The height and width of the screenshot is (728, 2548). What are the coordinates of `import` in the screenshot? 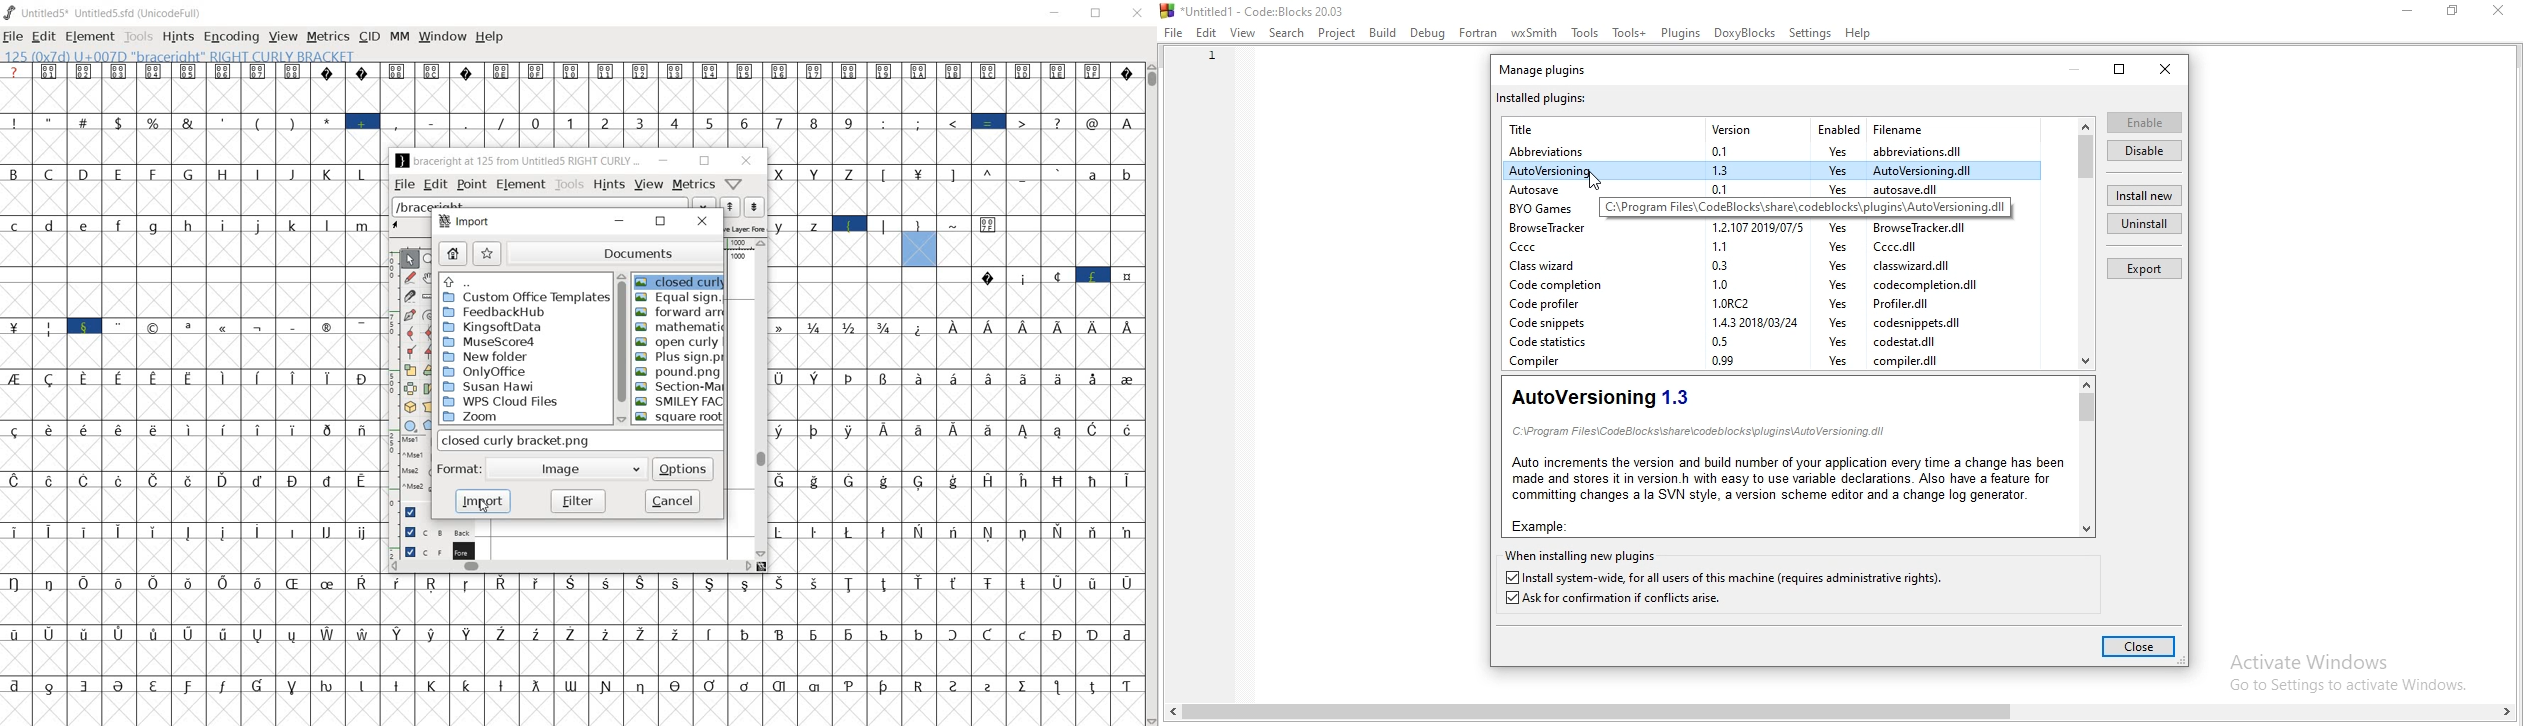 It's located at (470, 223).